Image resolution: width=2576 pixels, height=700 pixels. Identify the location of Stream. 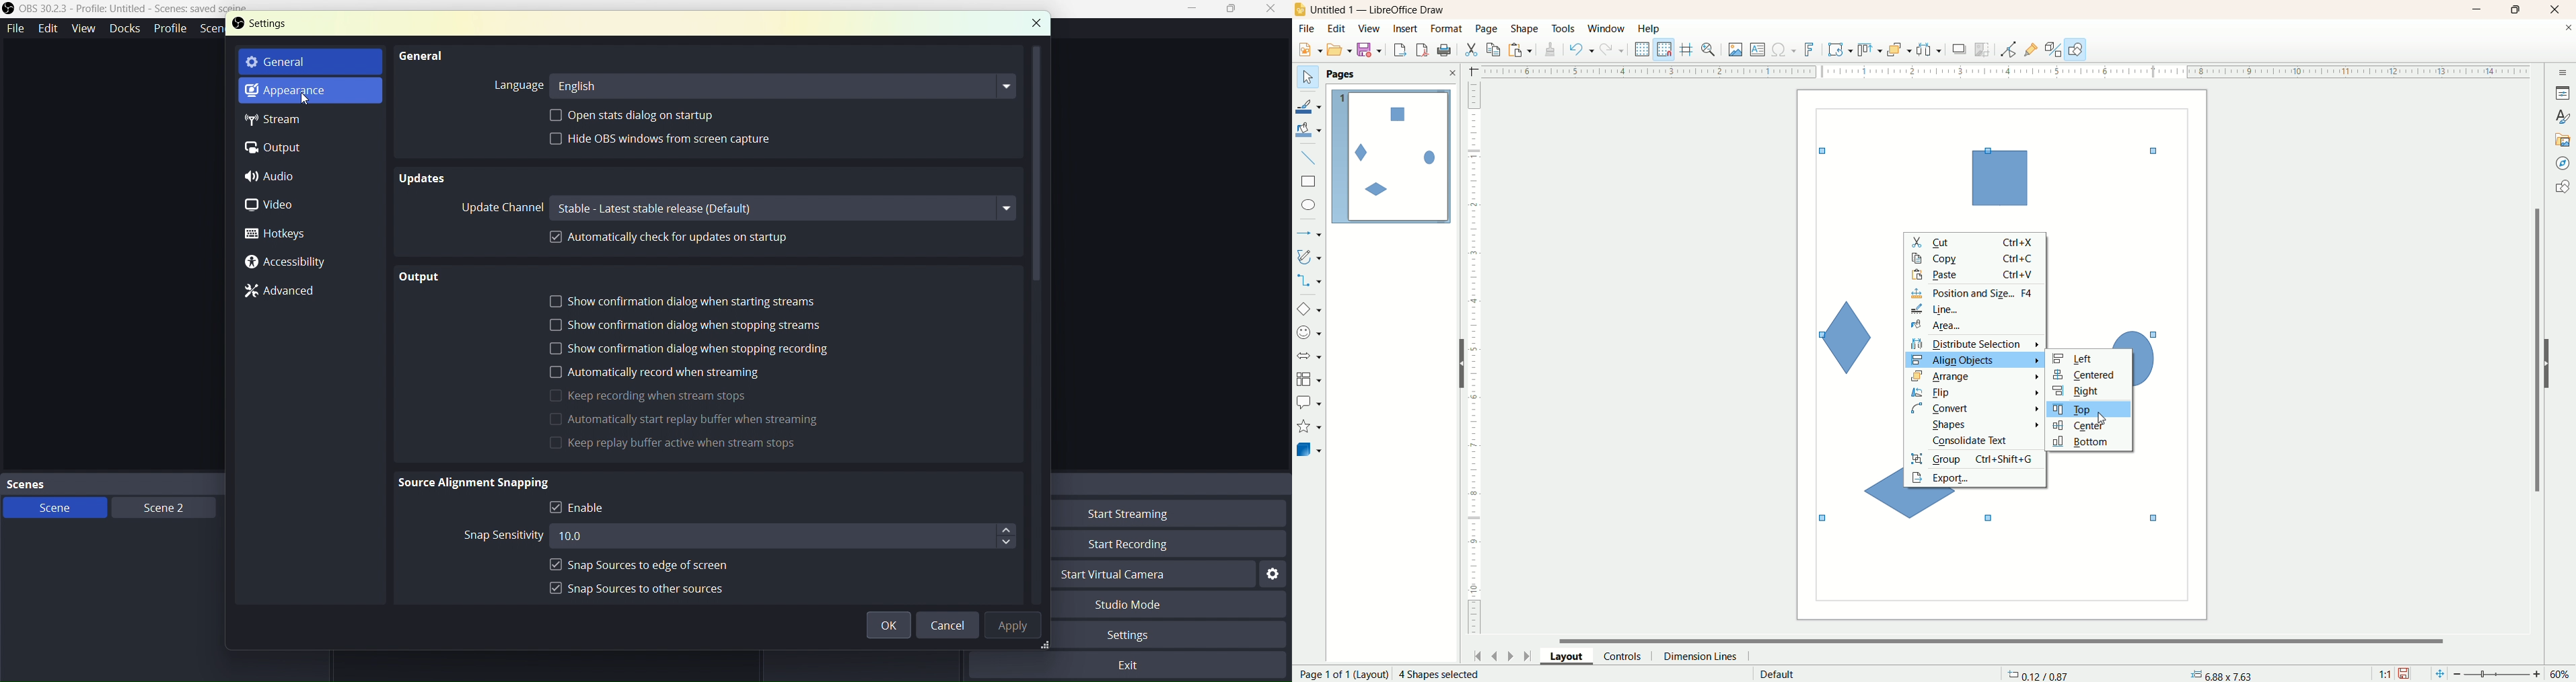
(287, 121).